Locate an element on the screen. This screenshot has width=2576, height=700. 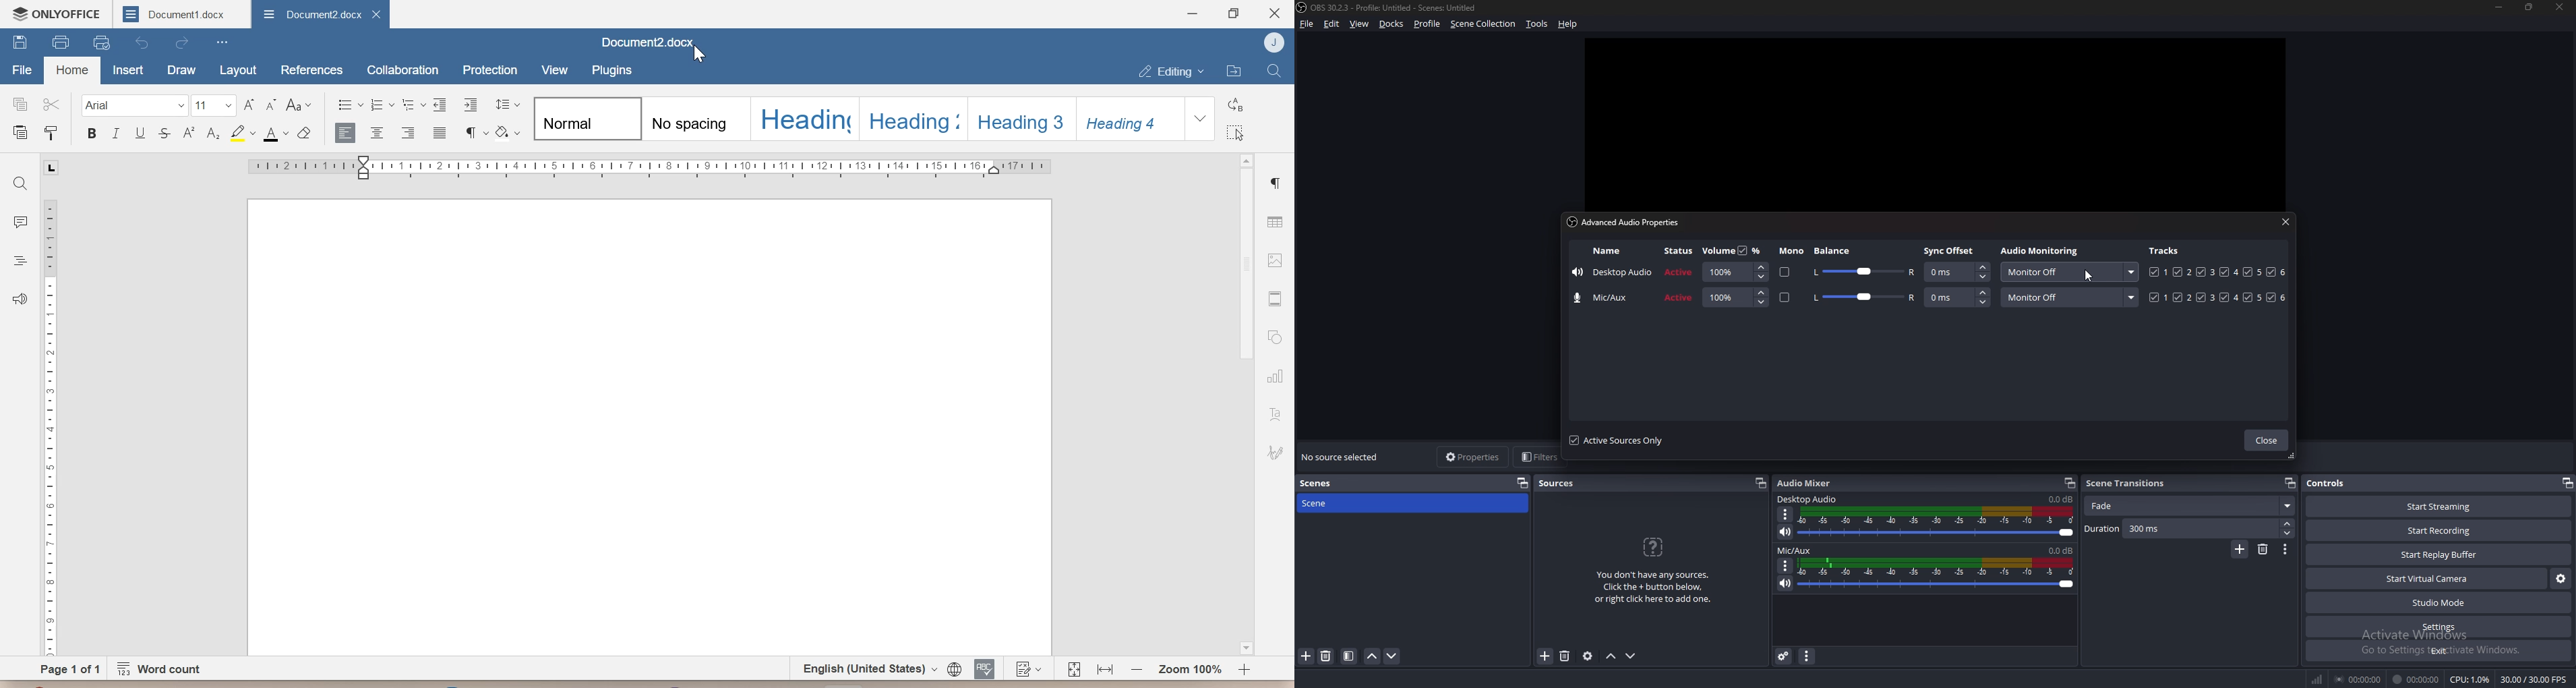
popout is located at coordinates (2290, 482).